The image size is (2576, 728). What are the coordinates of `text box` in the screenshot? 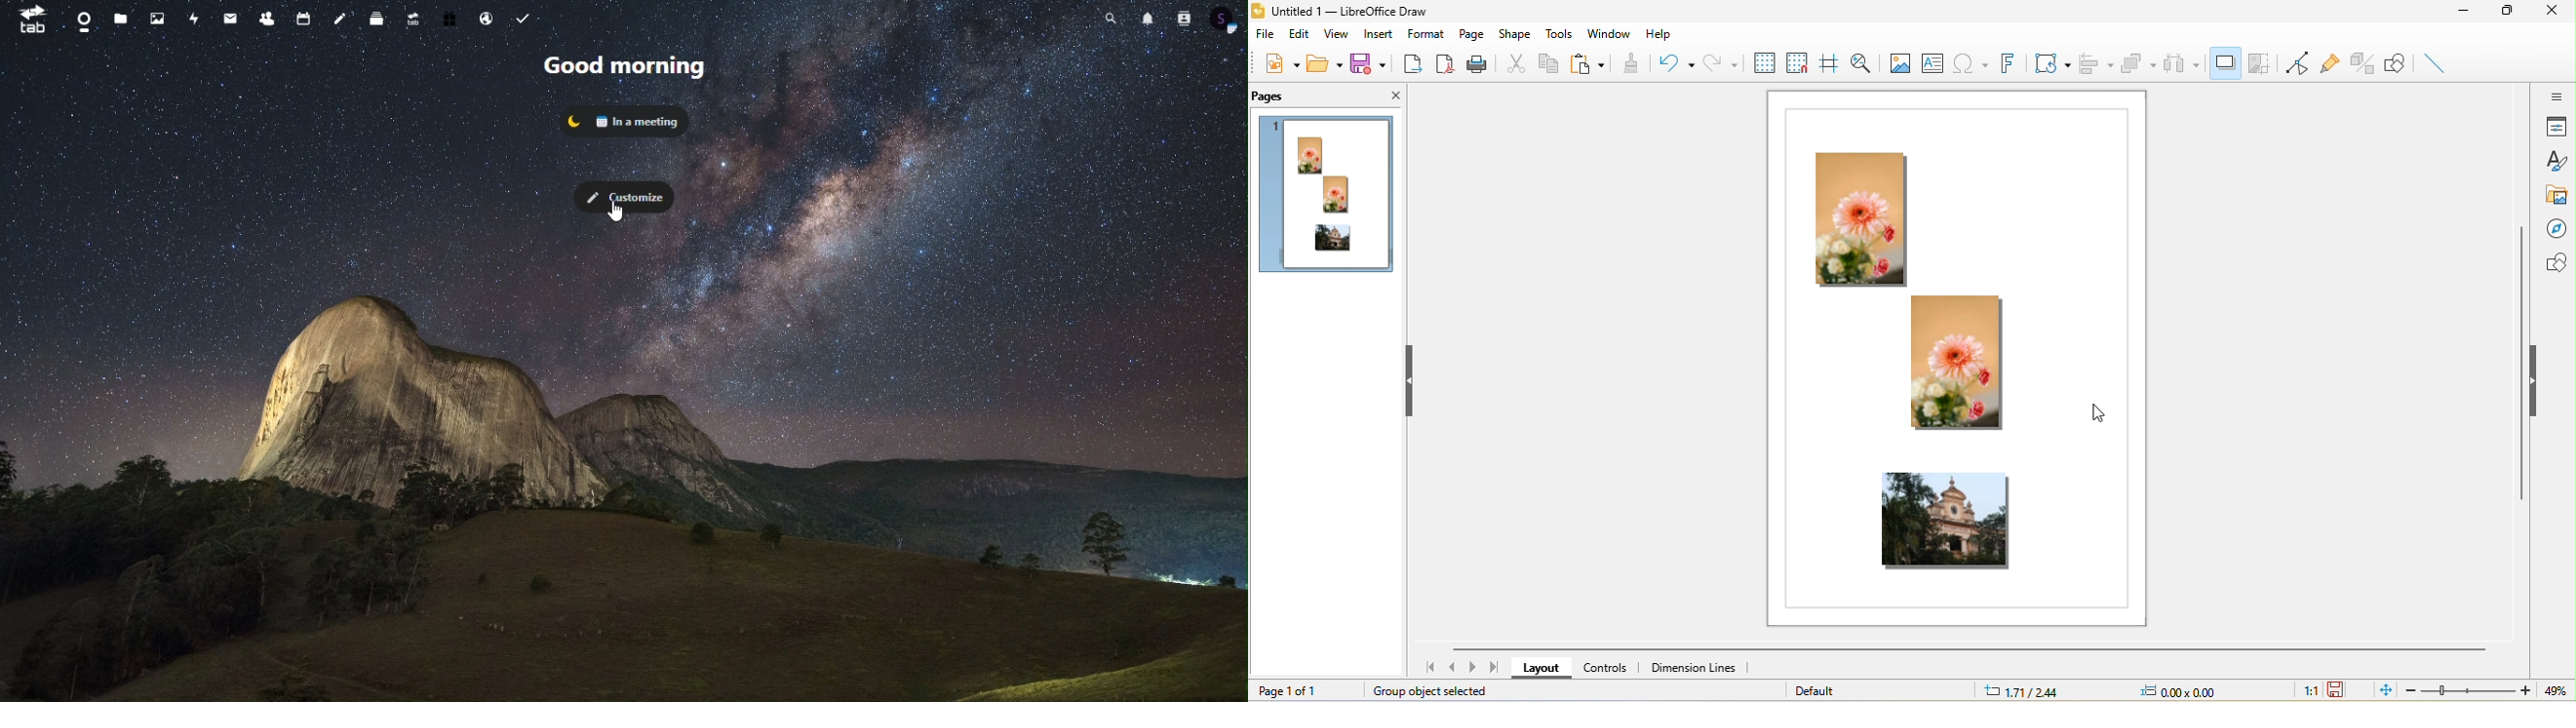 It's located at (1934, 60).